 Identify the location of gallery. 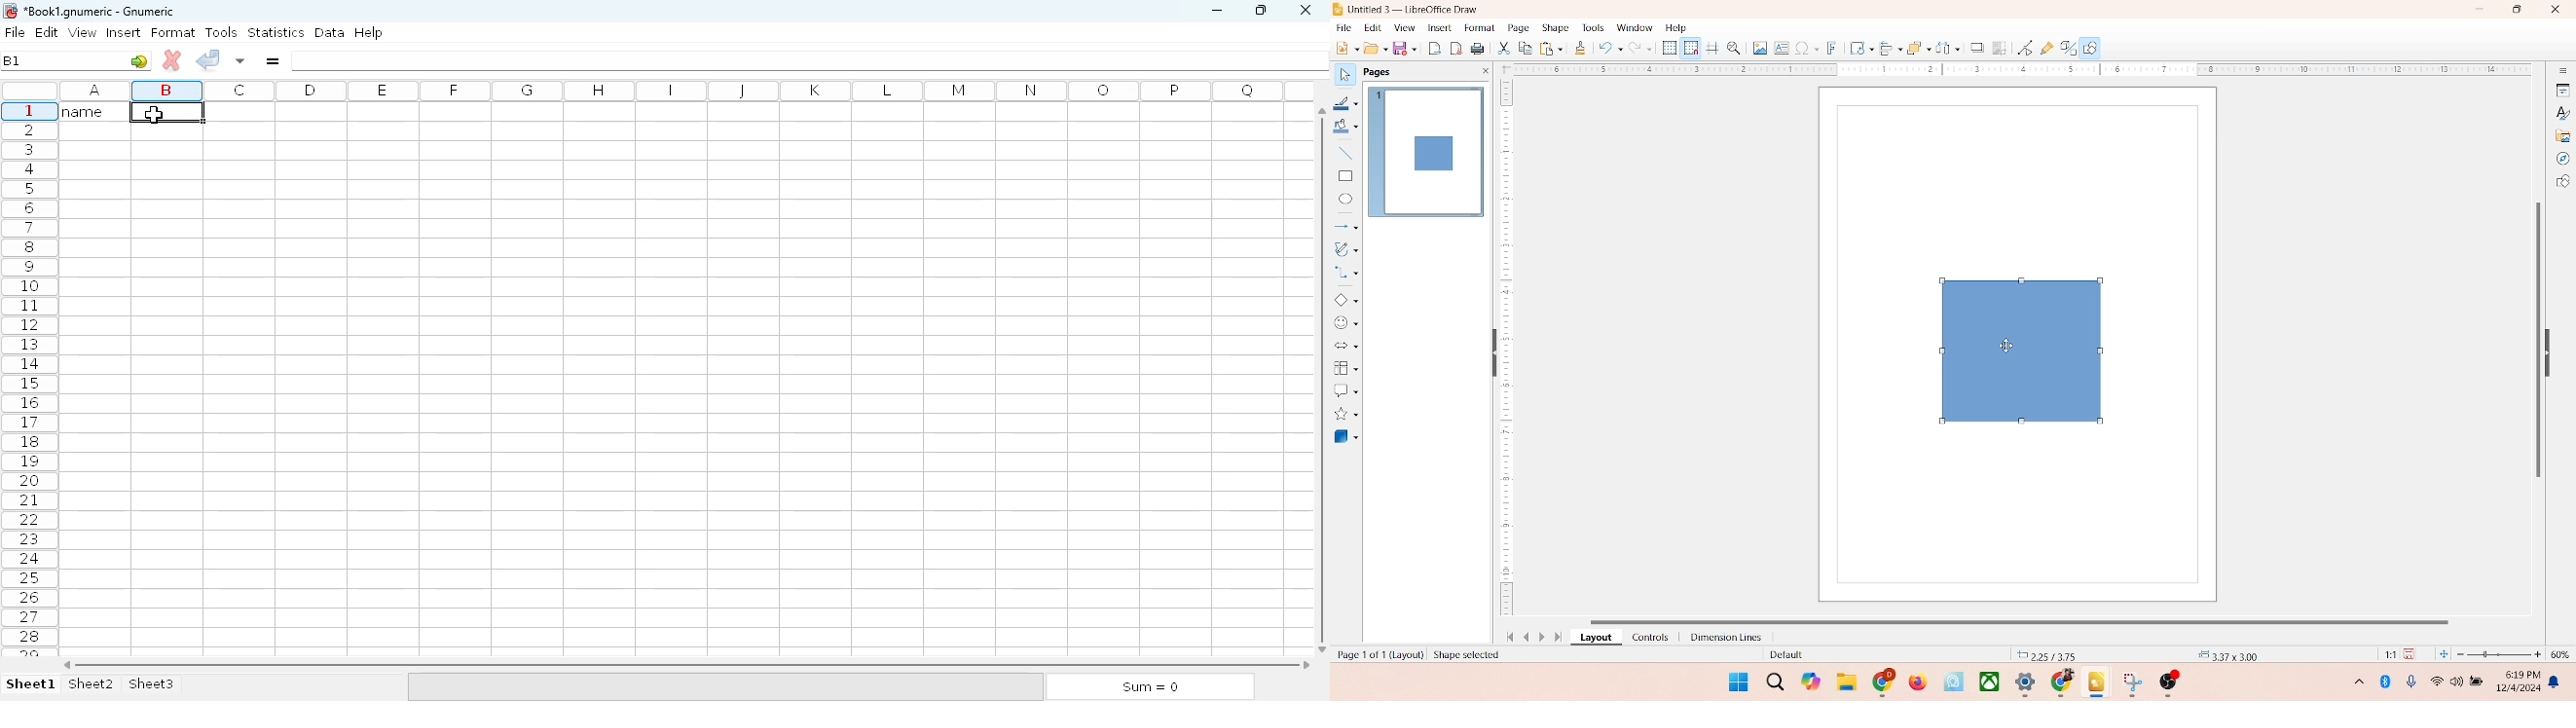
(2563, 134).